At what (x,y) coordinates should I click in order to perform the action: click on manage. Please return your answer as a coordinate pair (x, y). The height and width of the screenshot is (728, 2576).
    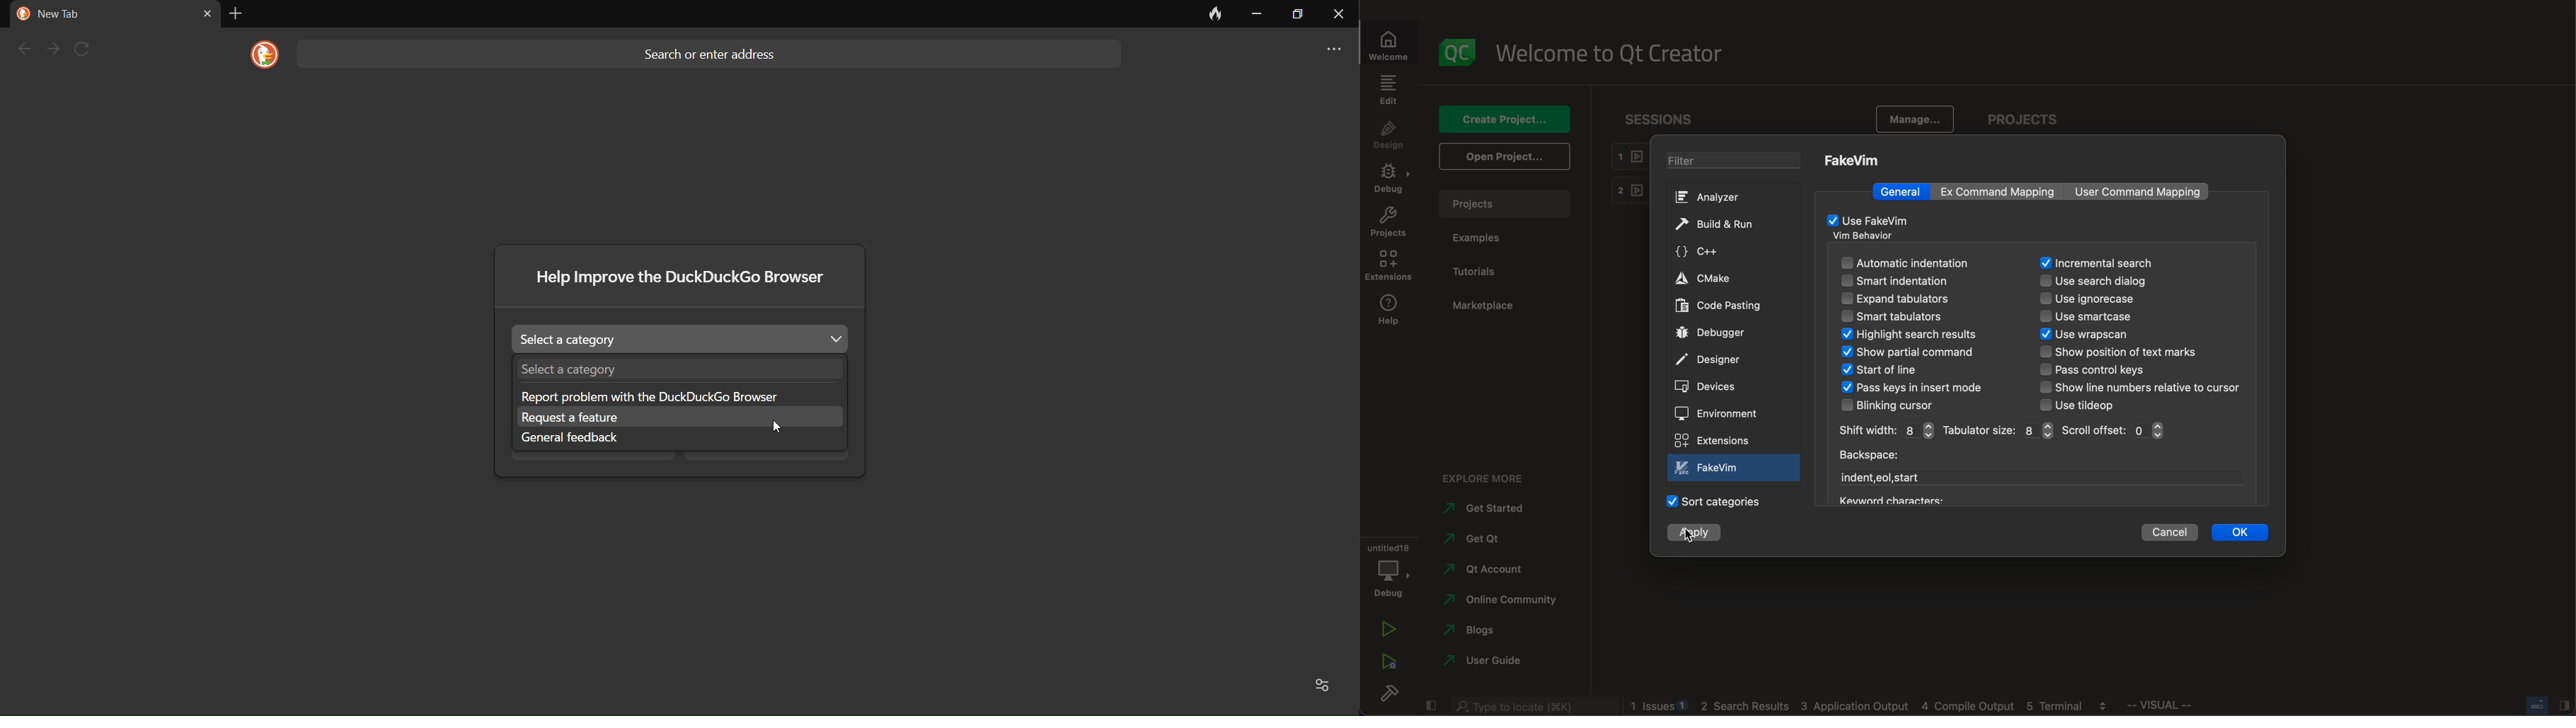
    Looking at the image, I should click on (1916, 121).